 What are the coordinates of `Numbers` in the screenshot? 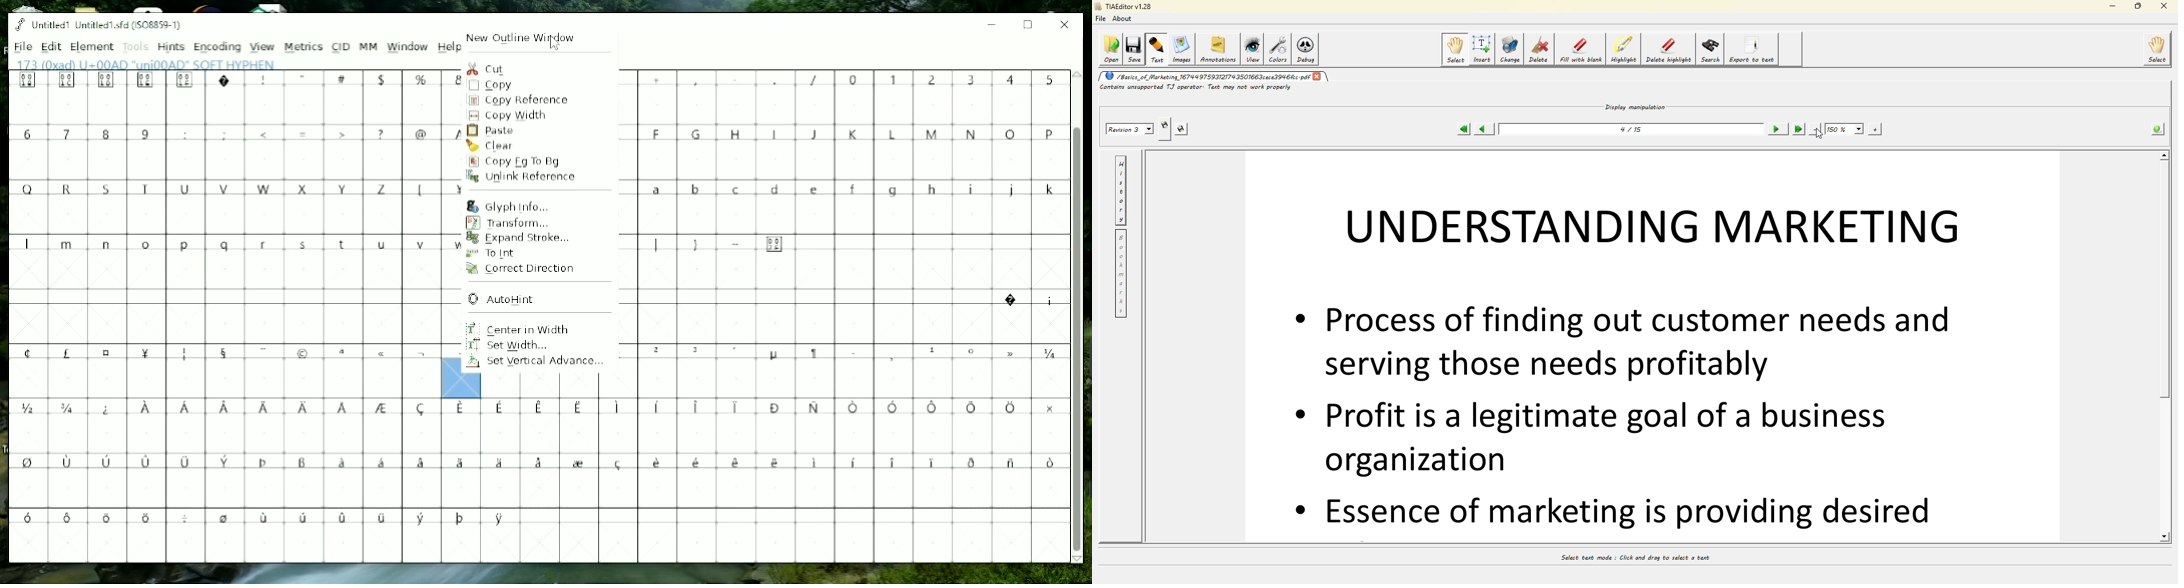 It's located at (90, 134).